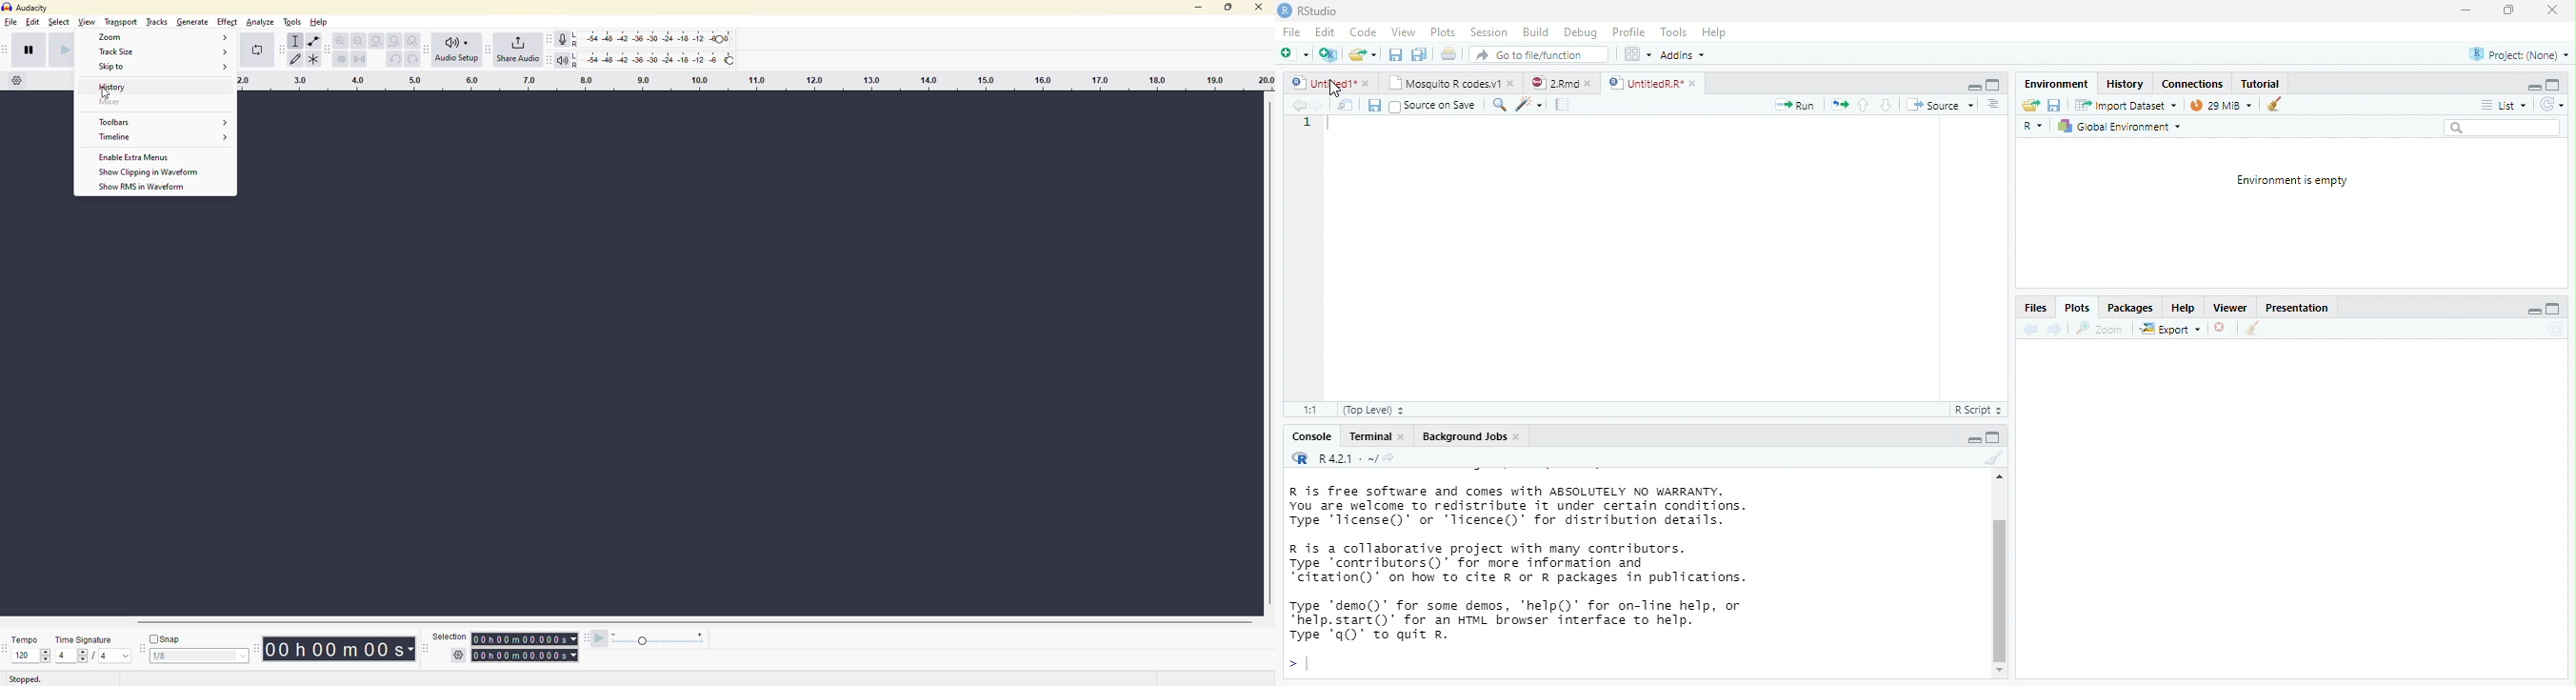  Describe the element at coordinates (292, 23) in the screenshot. I see `tools` at that location.